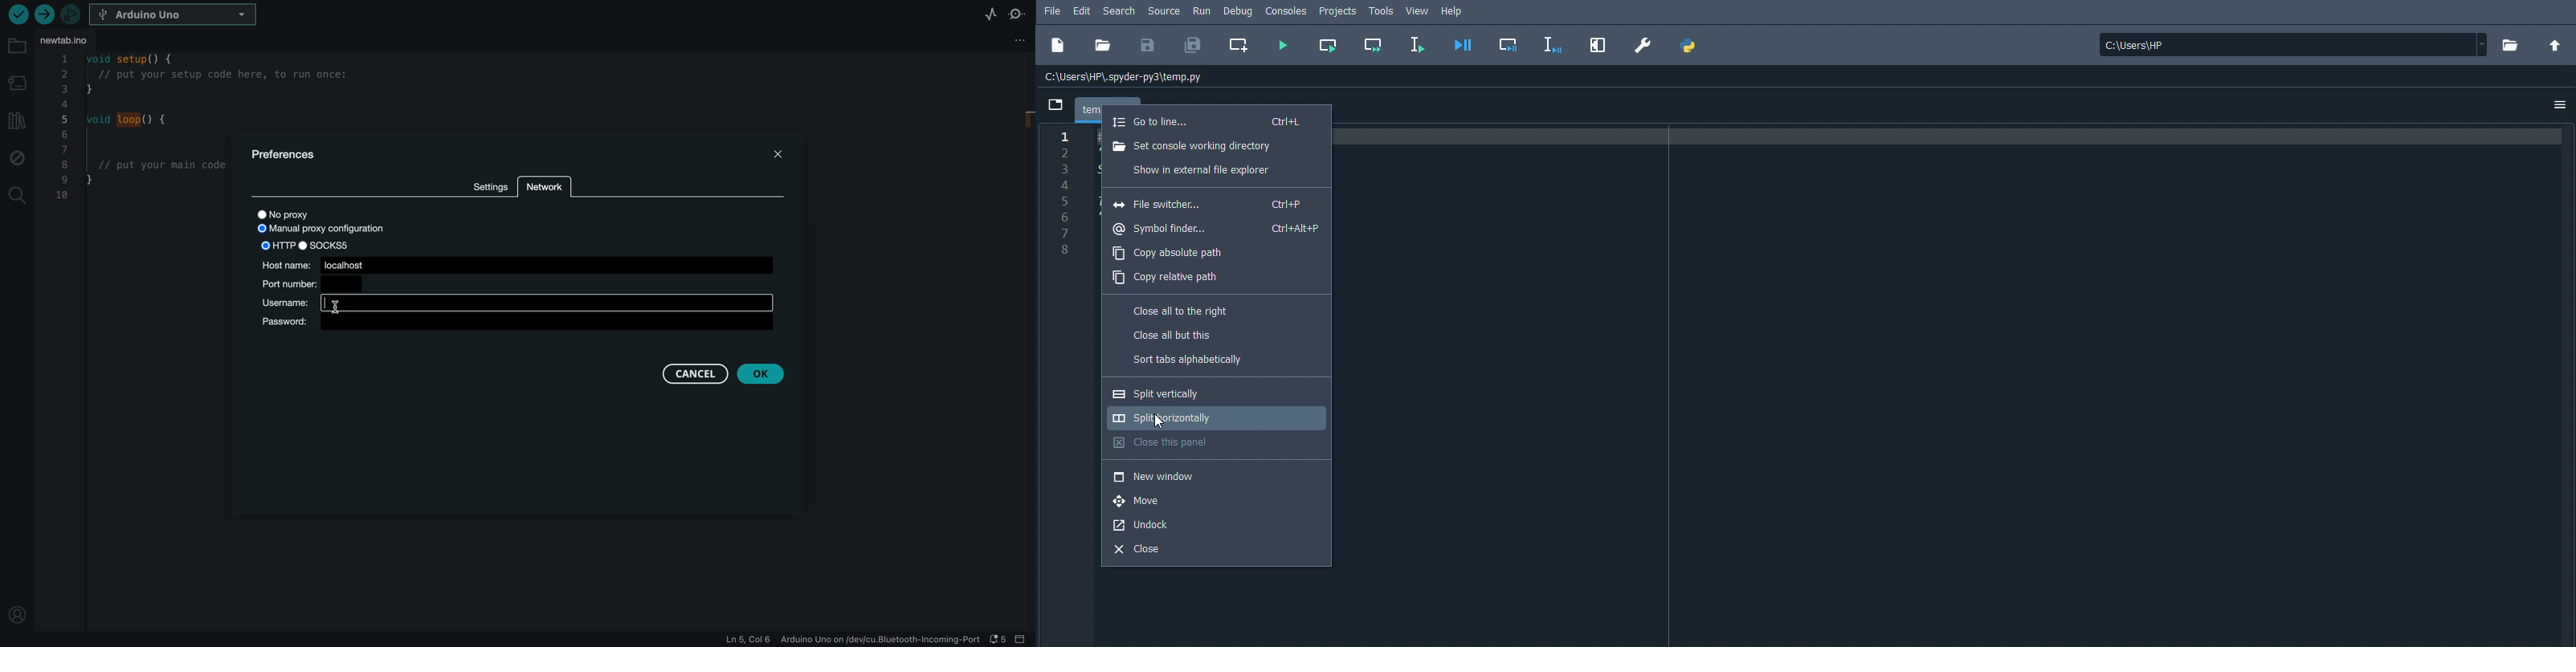 This screenshot has height=672, width=2576. Describe the element at coordinates (1170, 442) in the screenshot. I see `Close the panel` at that location.